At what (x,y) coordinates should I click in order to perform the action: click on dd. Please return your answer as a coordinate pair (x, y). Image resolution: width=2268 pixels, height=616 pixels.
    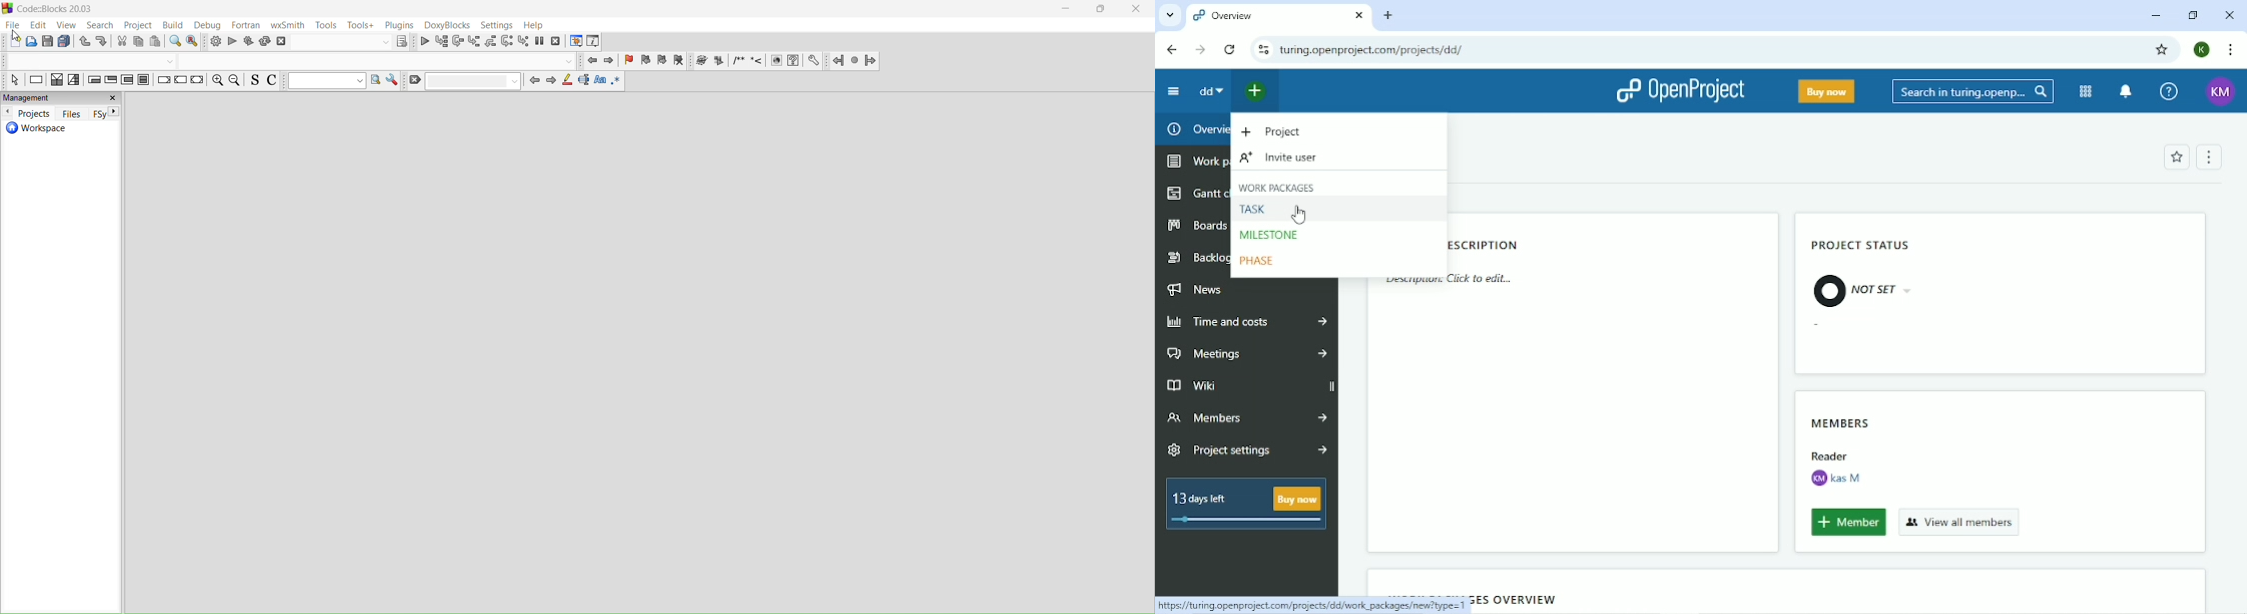
    Looking at the image, I should click on (1212, 92).